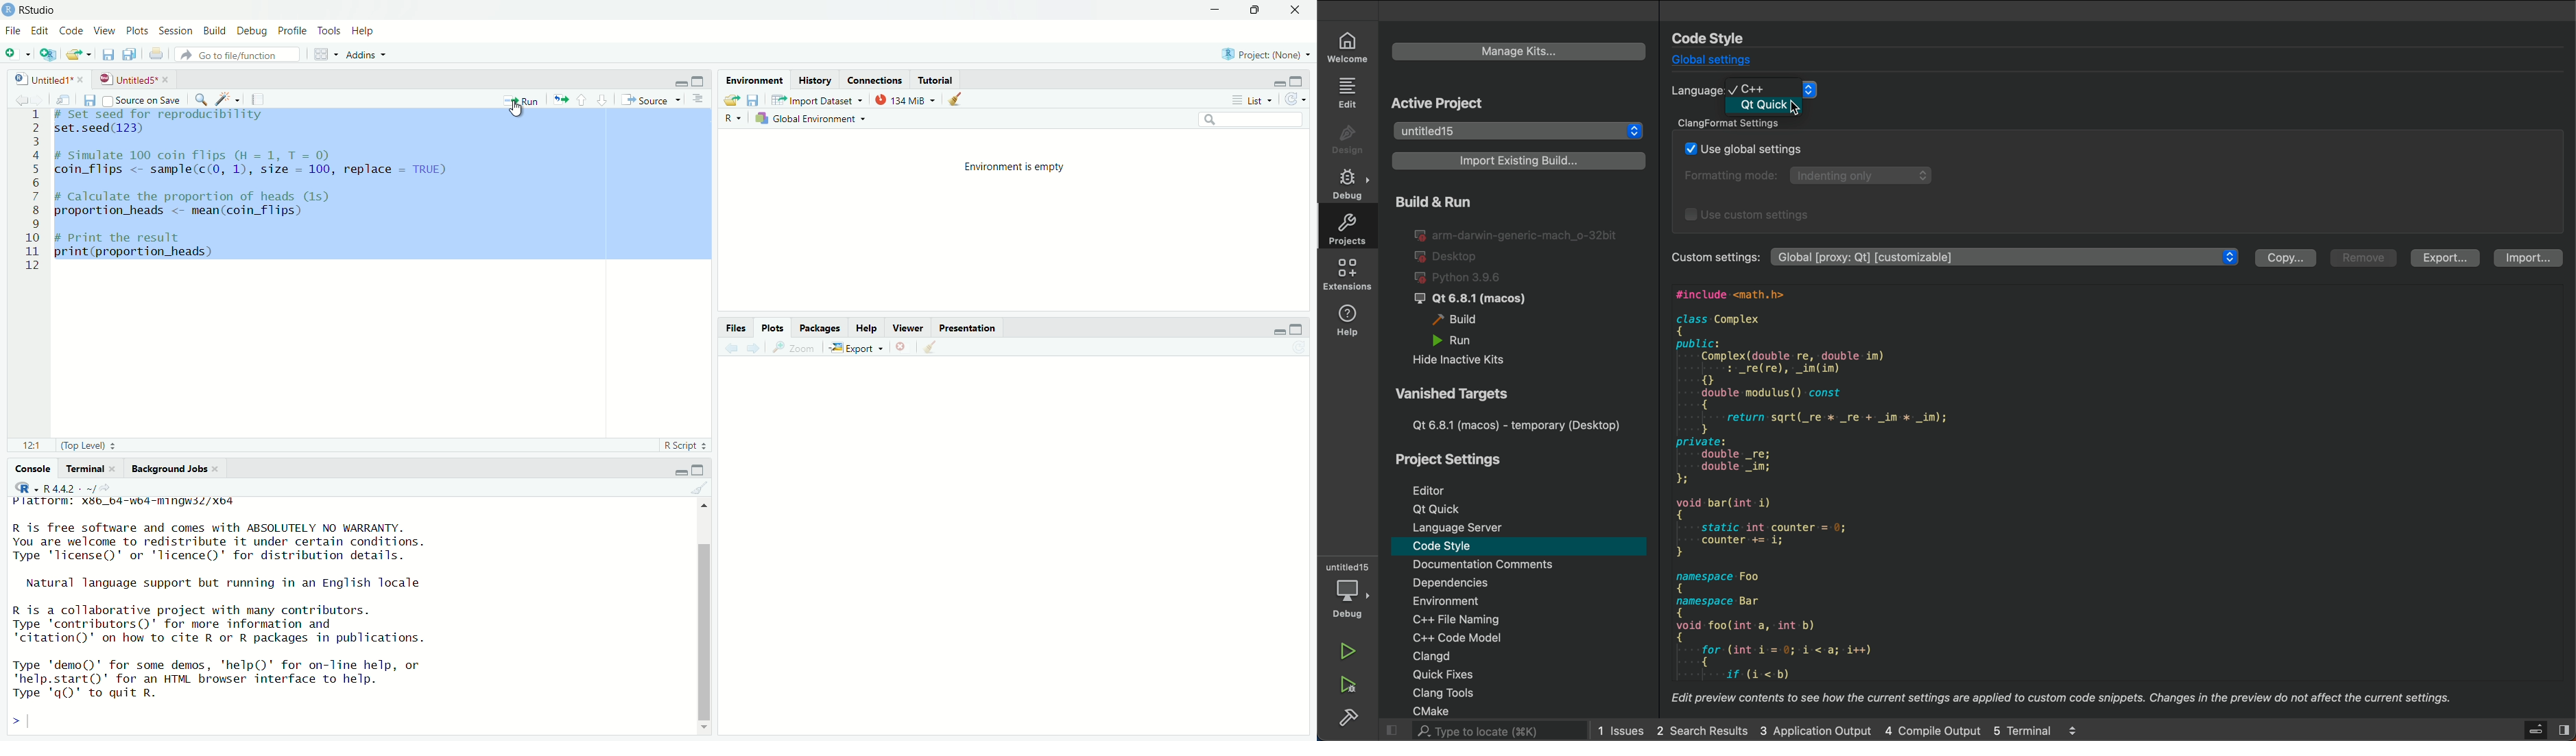 The width and height of the screenshot is (2576, 756). I want to click on go to next section/chunk, so click(604, 101).